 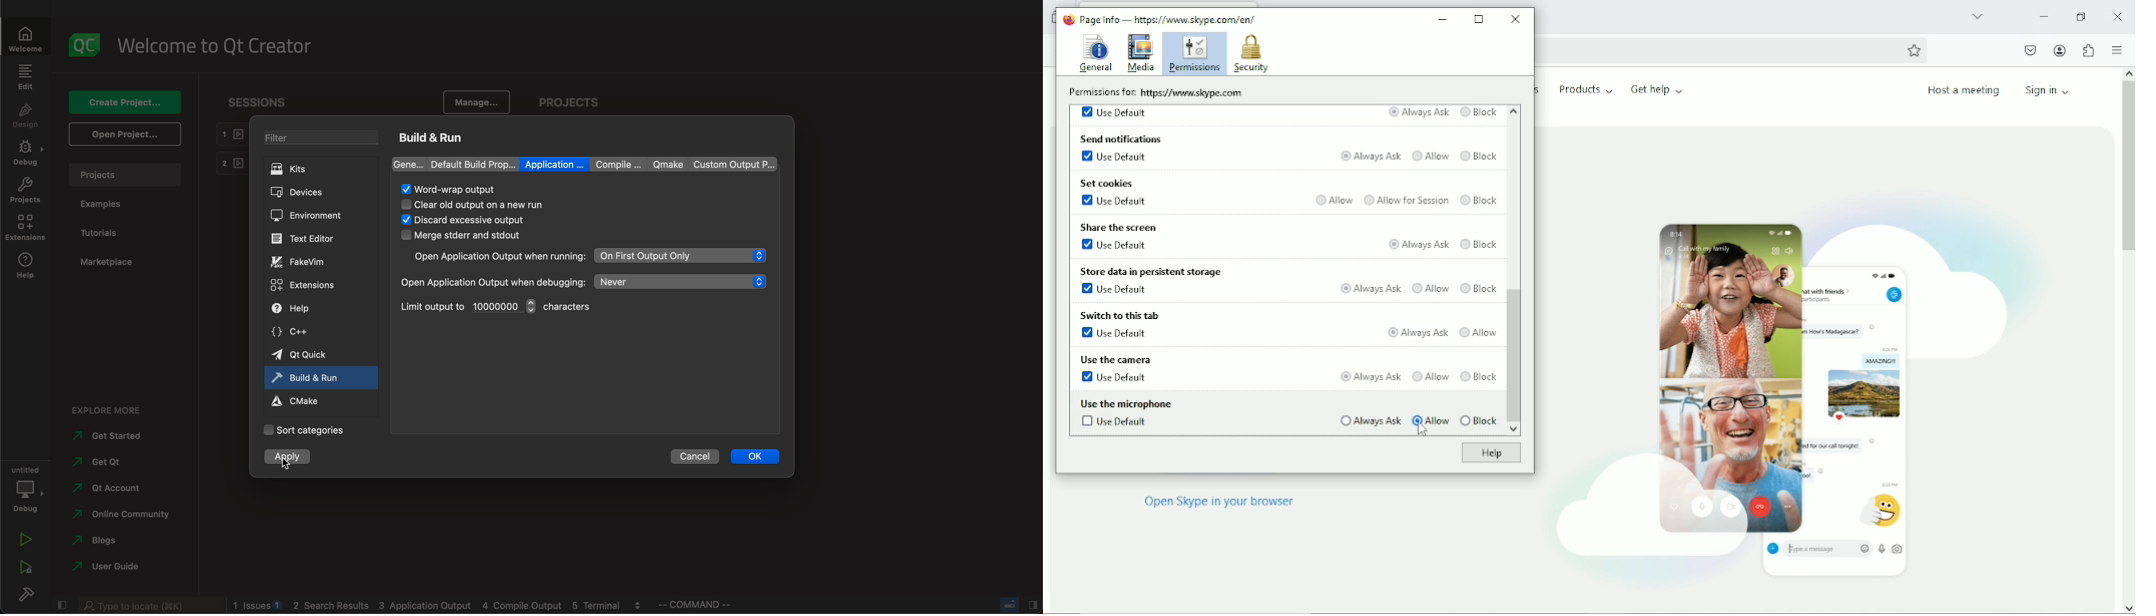 I want to click on fakevim, so click(x=311, y=262).